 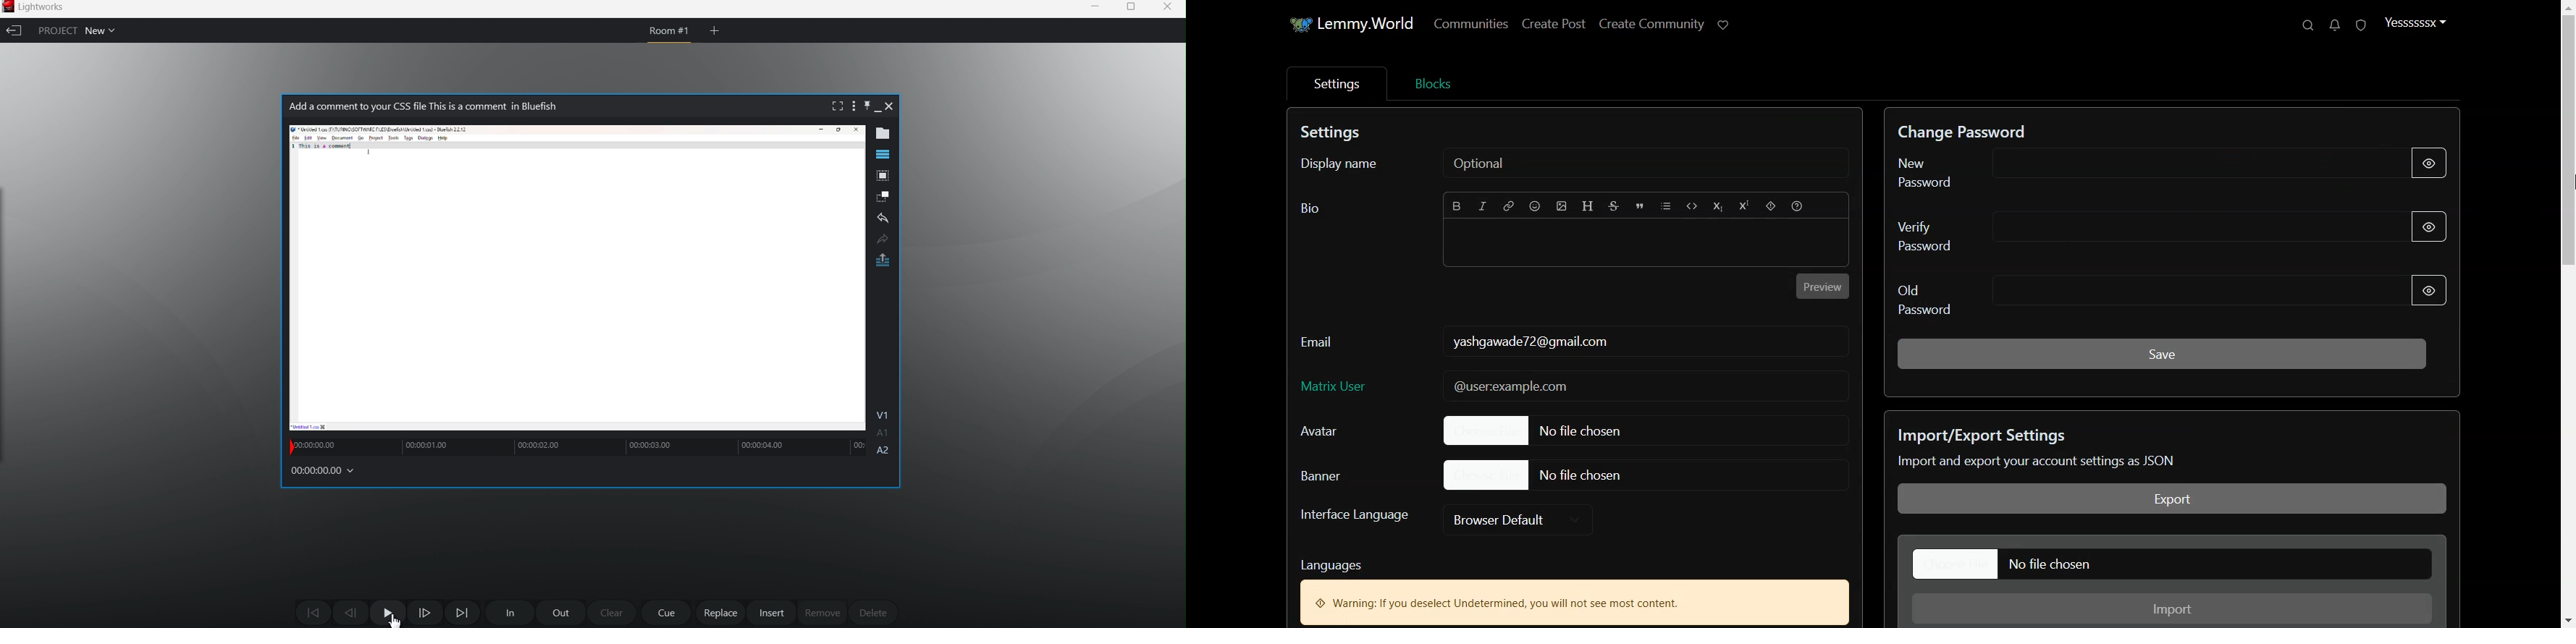 I want to click on remove, so click(x=822, y=613).